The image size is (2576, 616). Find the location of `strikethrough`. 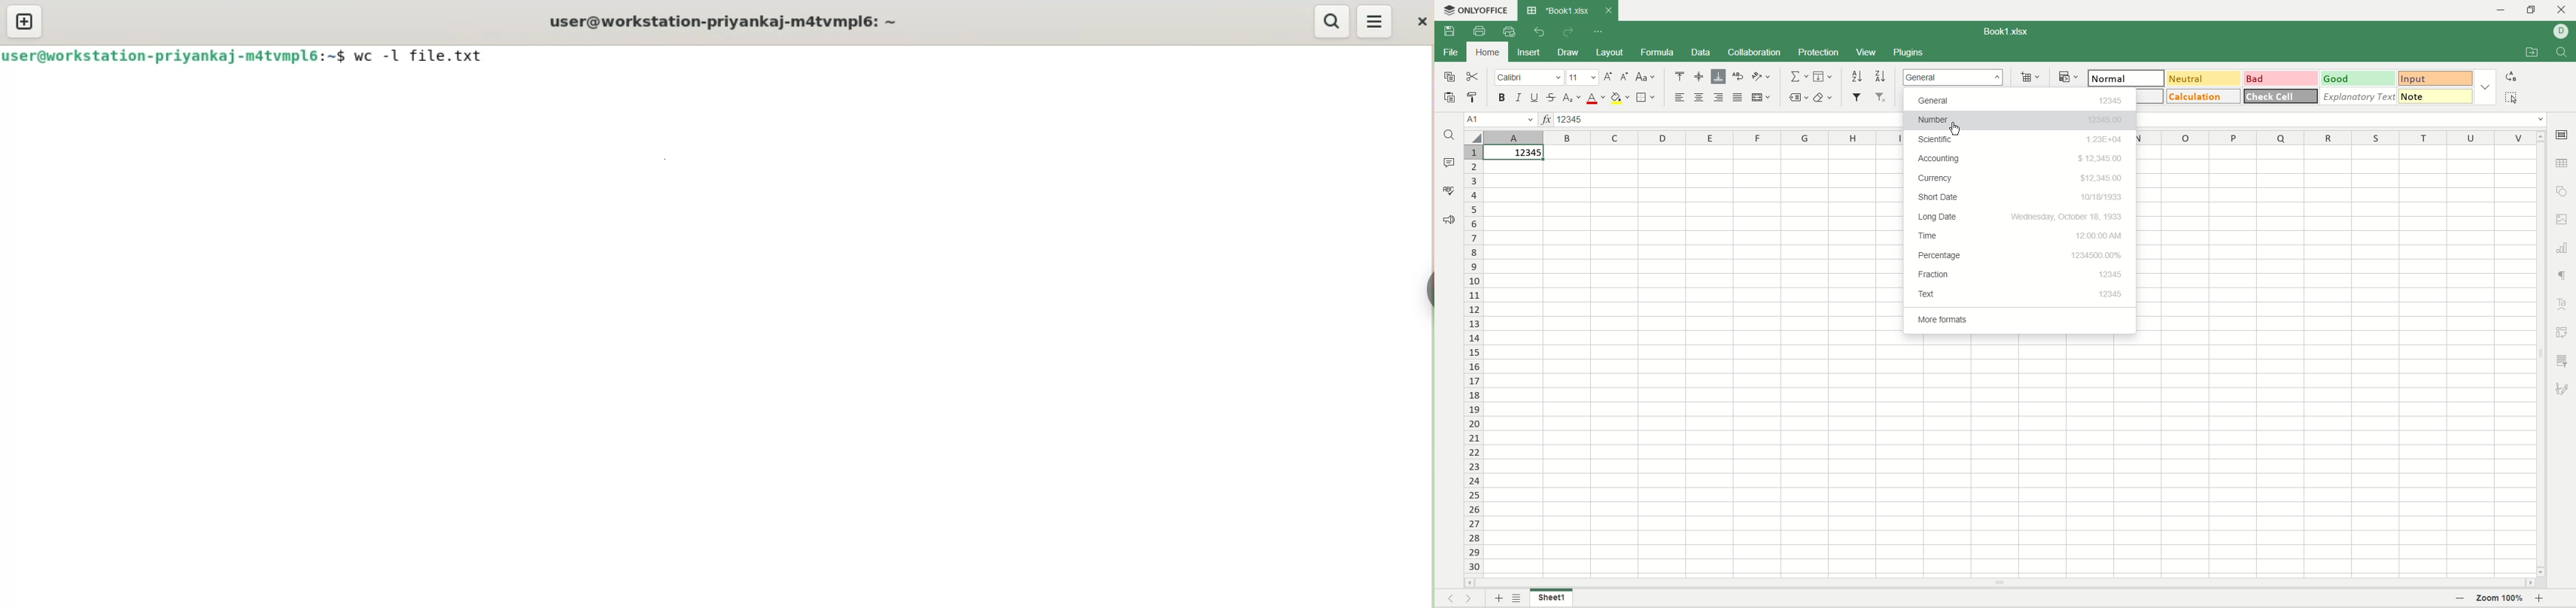

strikethrough is located at coordinates (1552, 97).